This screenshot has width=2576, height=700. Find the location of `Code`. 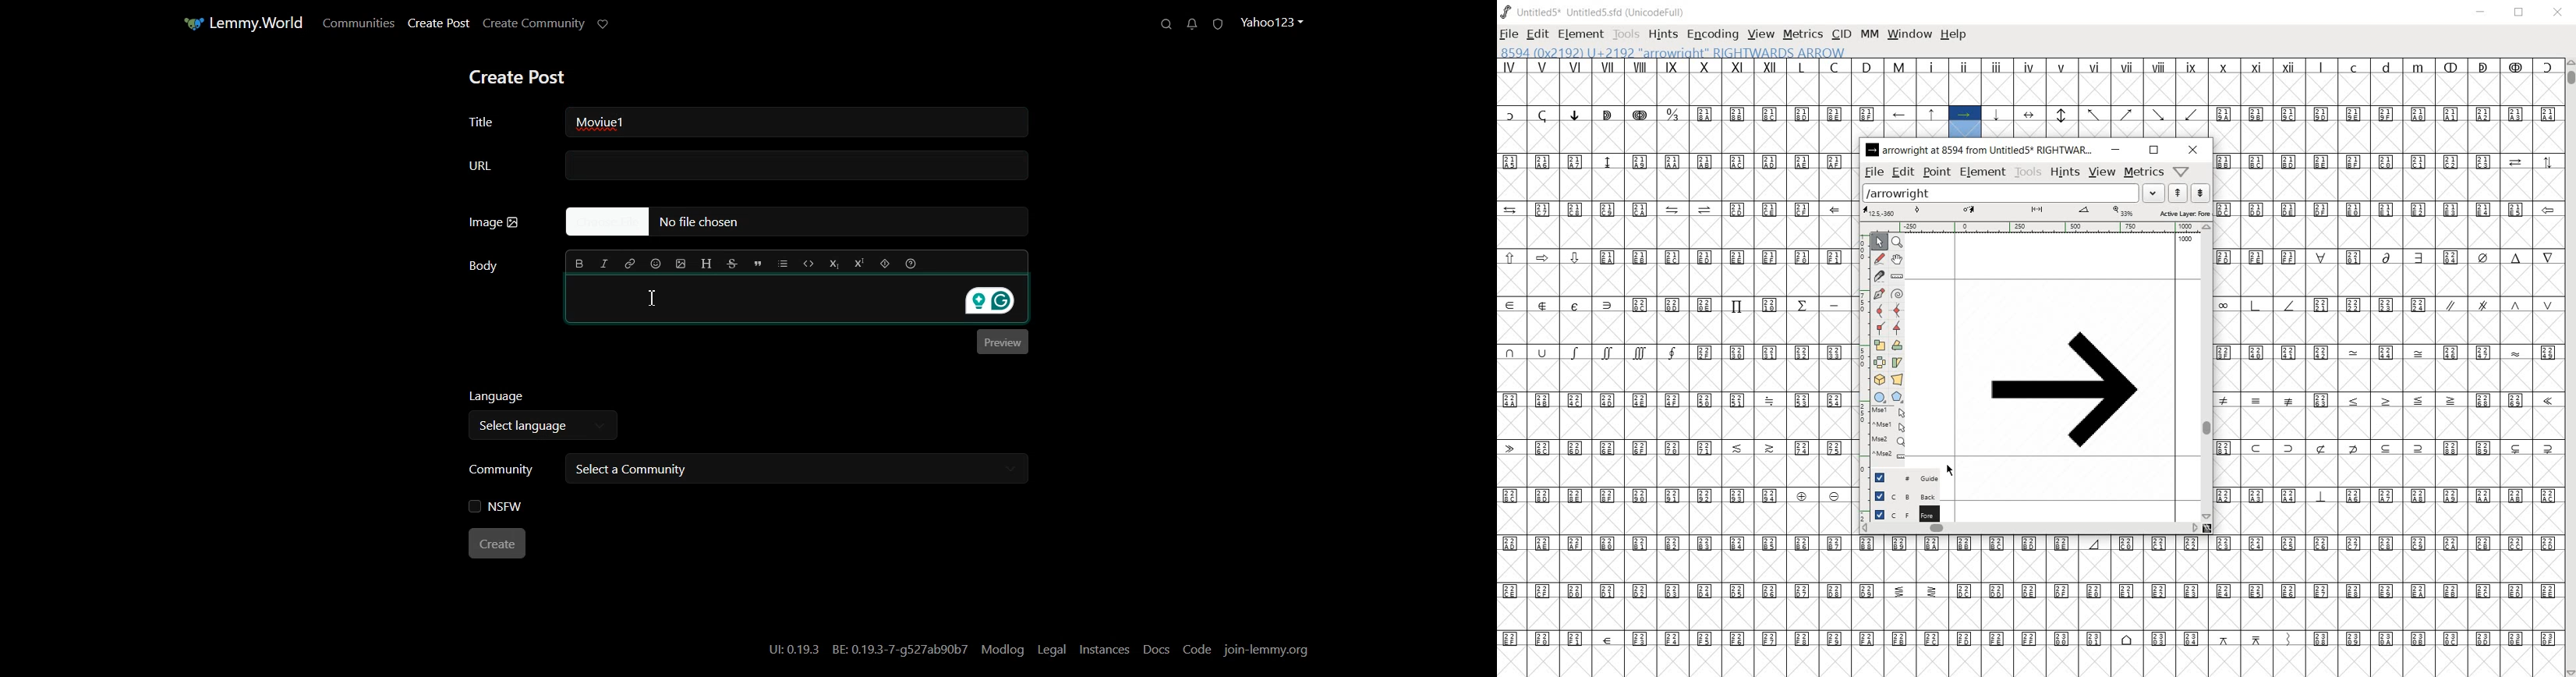

Code is located at coordinates (809, 263).